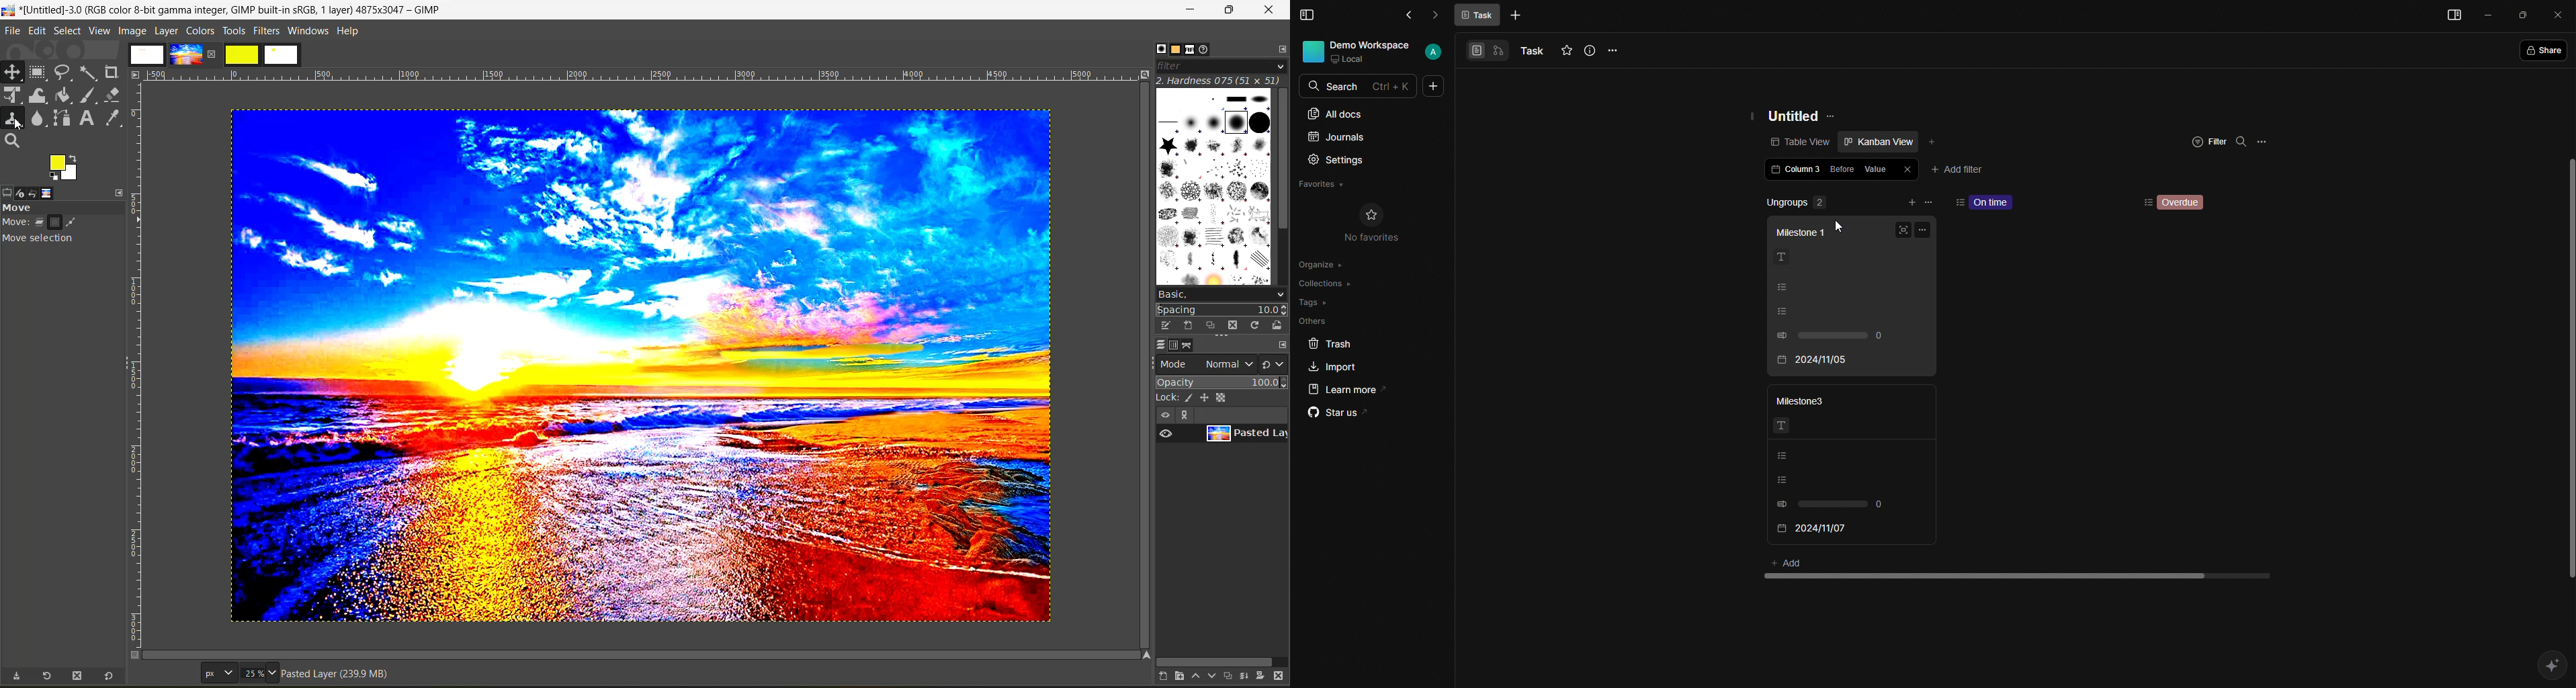 The height and width of the screenshot is (700, 2576). I want to click on Share, so click(2544, 50).